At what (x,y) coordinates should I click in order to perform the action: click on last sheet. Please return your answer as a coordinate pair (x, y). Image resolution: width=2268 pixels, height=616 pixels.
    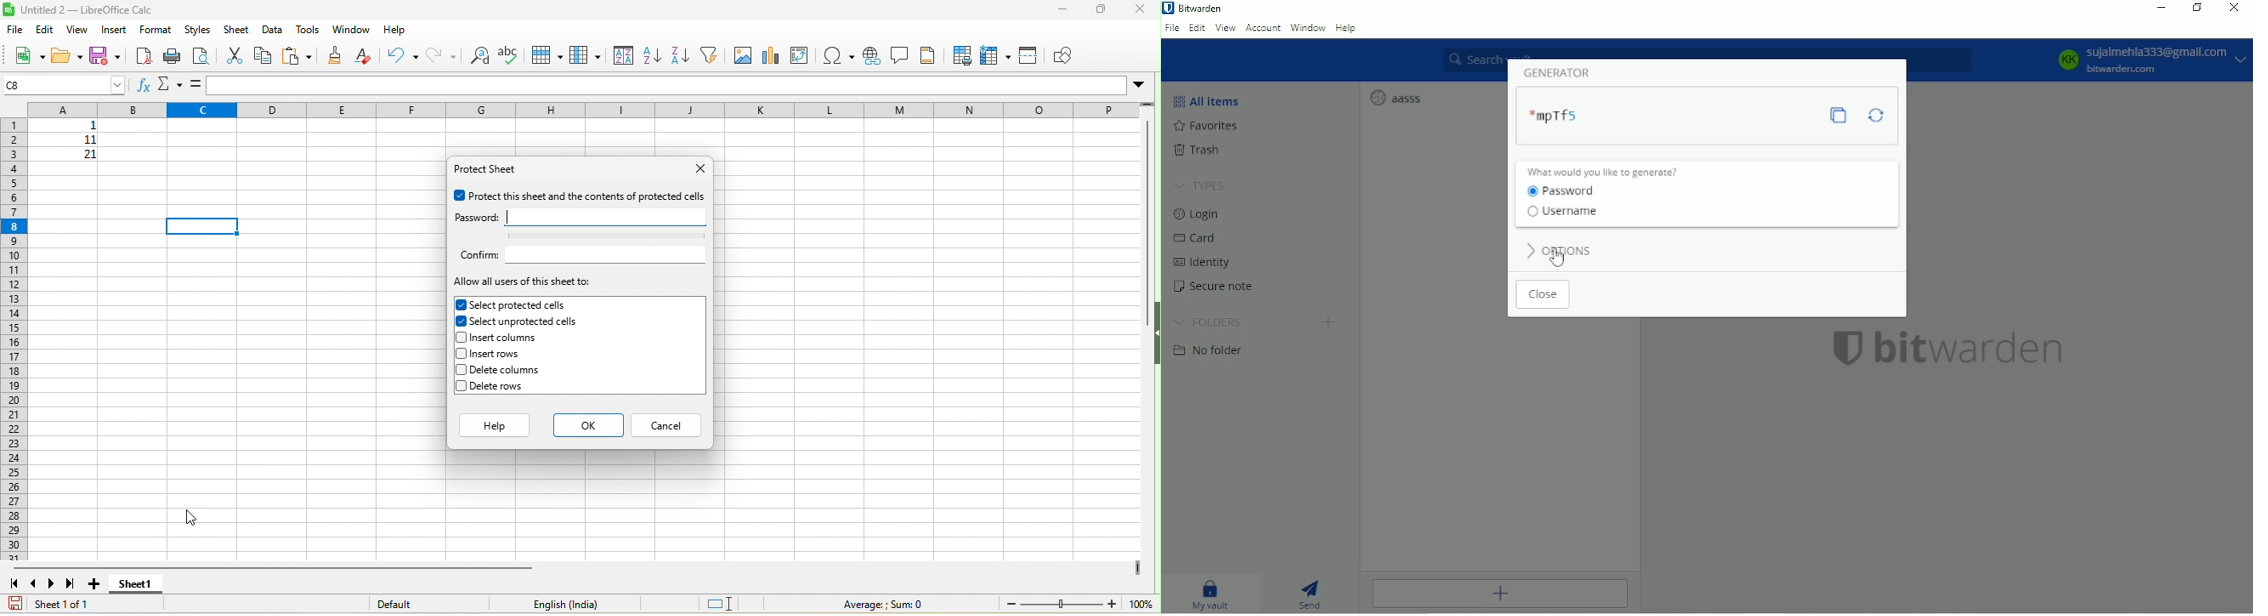
    Looking at the image, I should click on (72, 583).